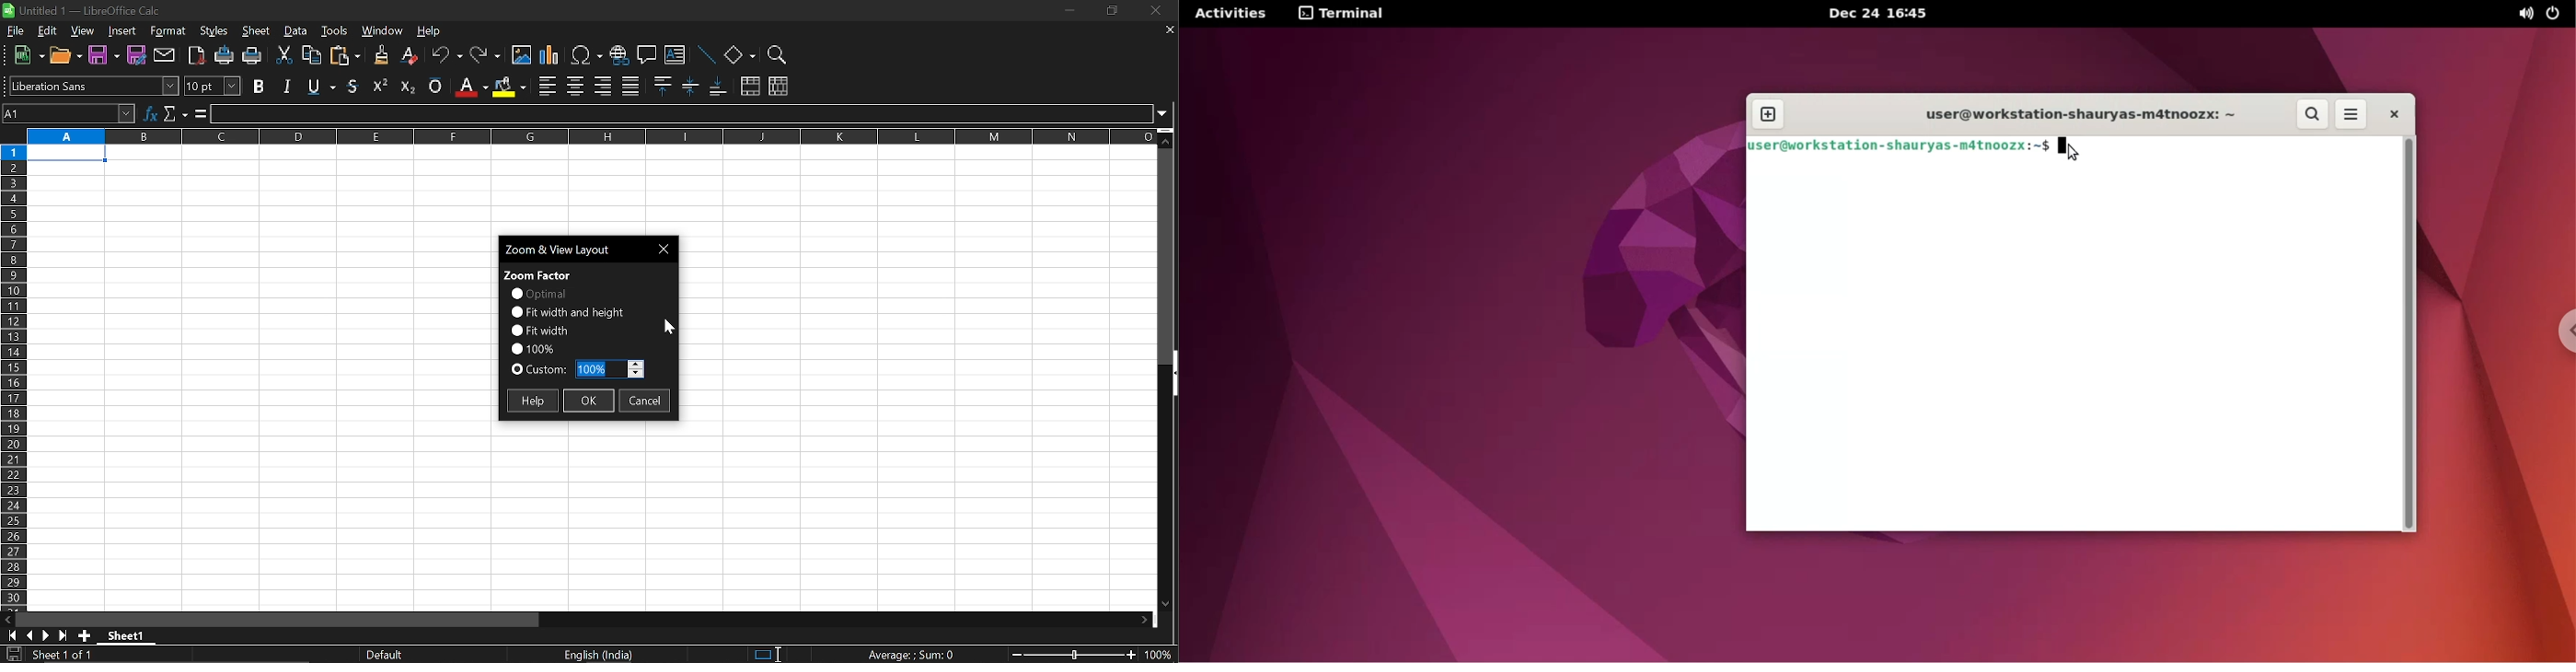 This screenshot has height=672, width=2576. What do you see at coordinates (225, 57) in the screenshot?
I see `print directly` at bounding box center [225, 57].